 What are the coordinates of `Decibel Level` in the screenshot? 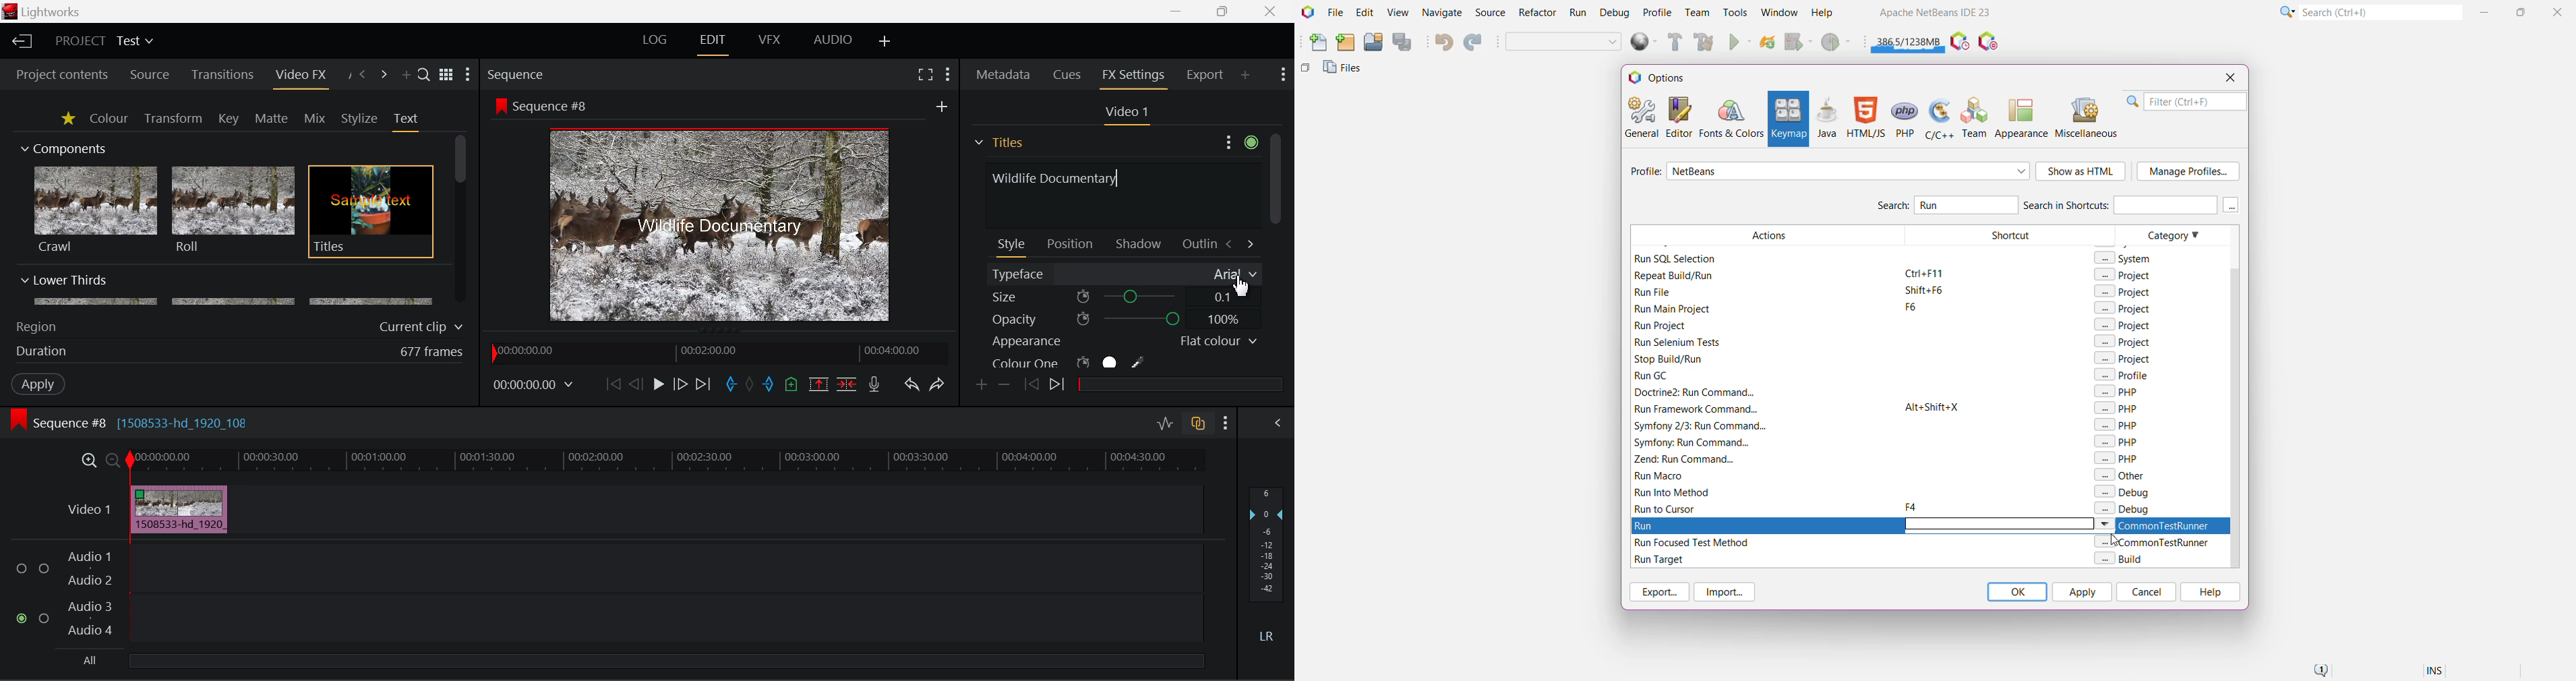 It's located at (1267, 568).